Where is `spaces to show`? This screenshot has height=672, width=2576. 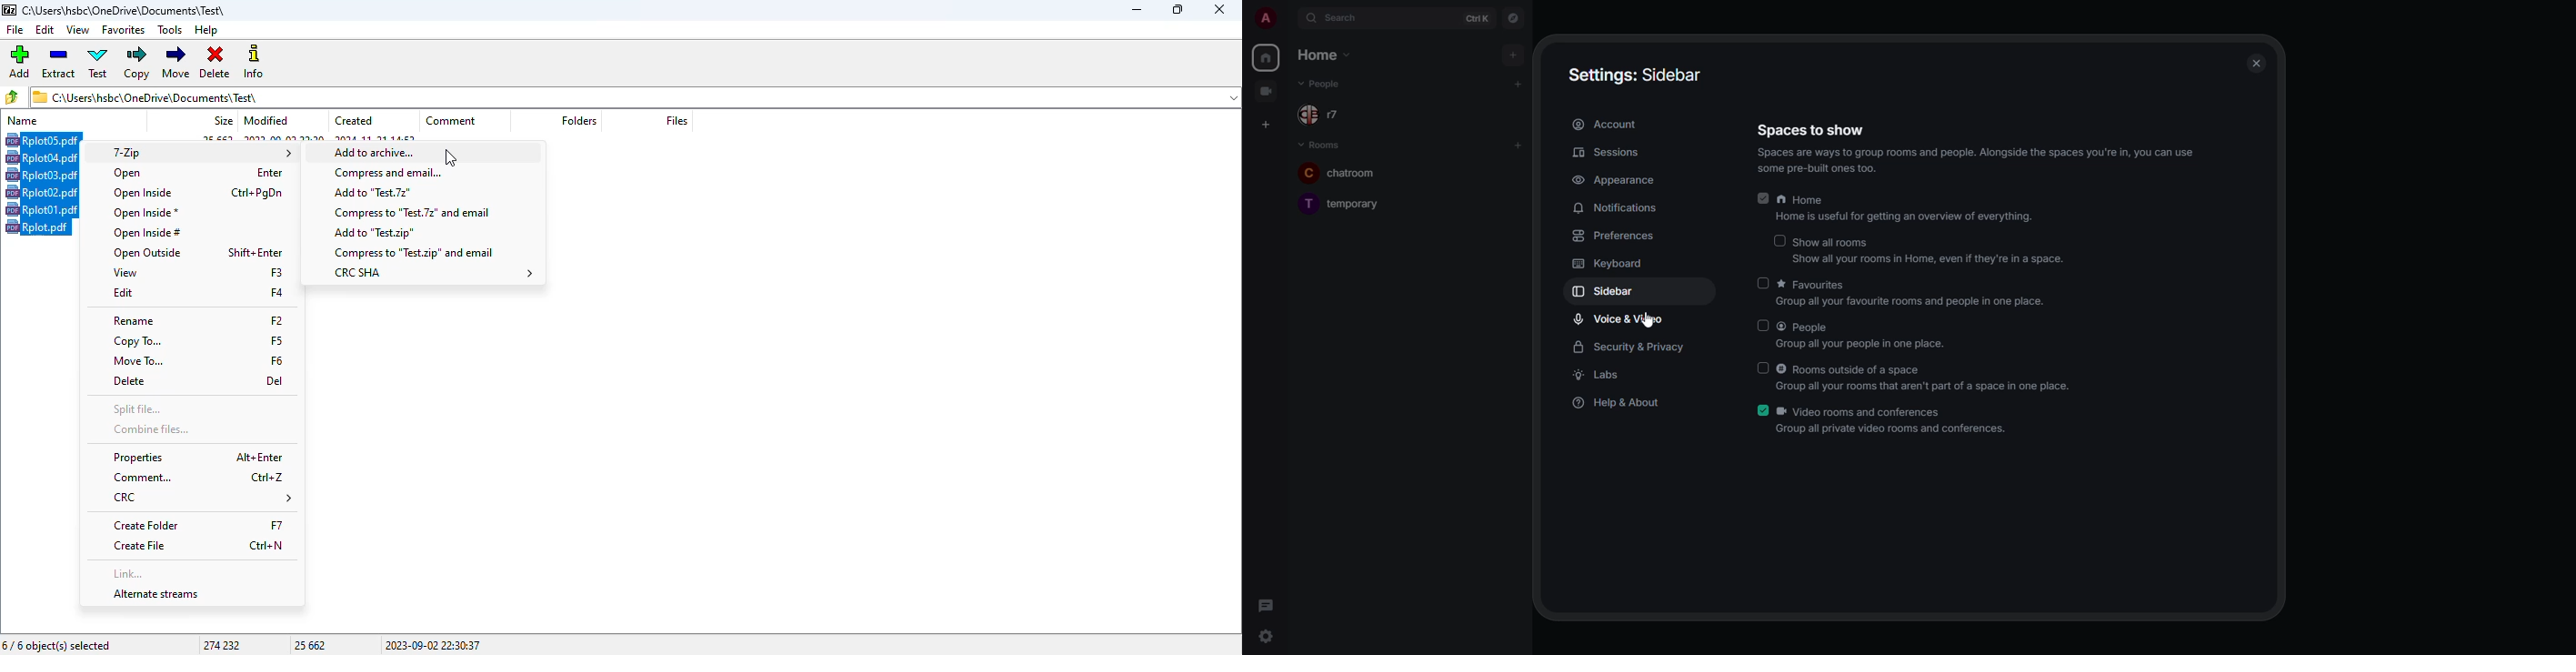 spaces to show is located at coordinates (1976, 150).